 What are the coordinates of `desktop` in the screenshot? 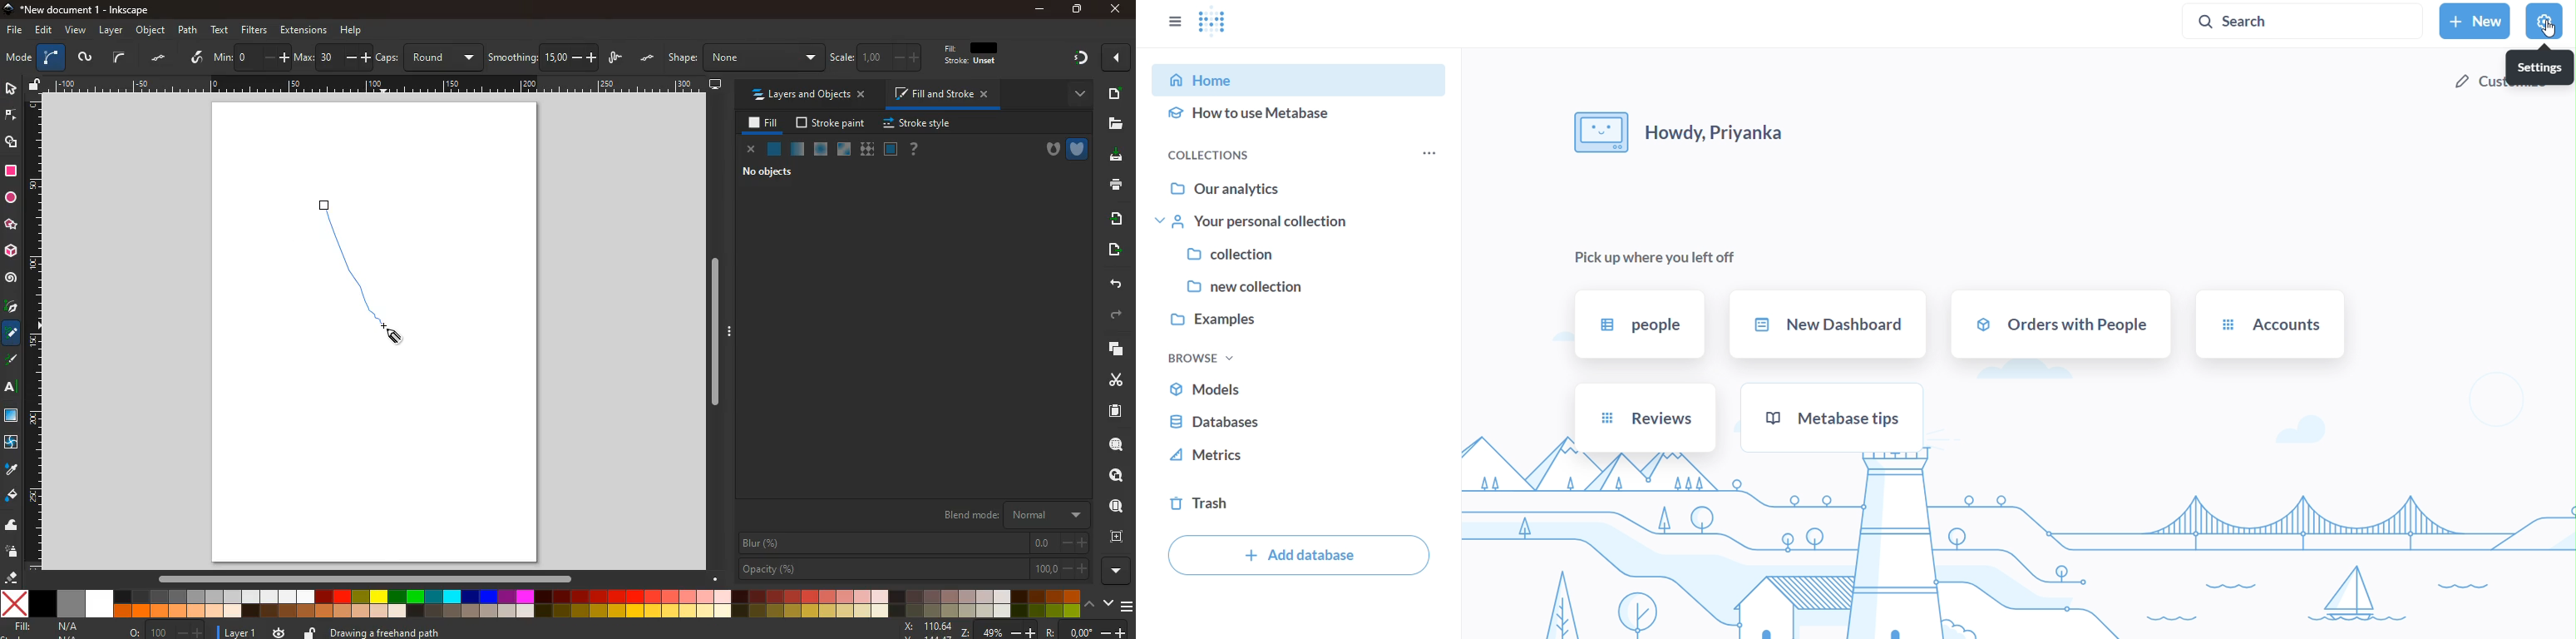 It's located at (716, 85).